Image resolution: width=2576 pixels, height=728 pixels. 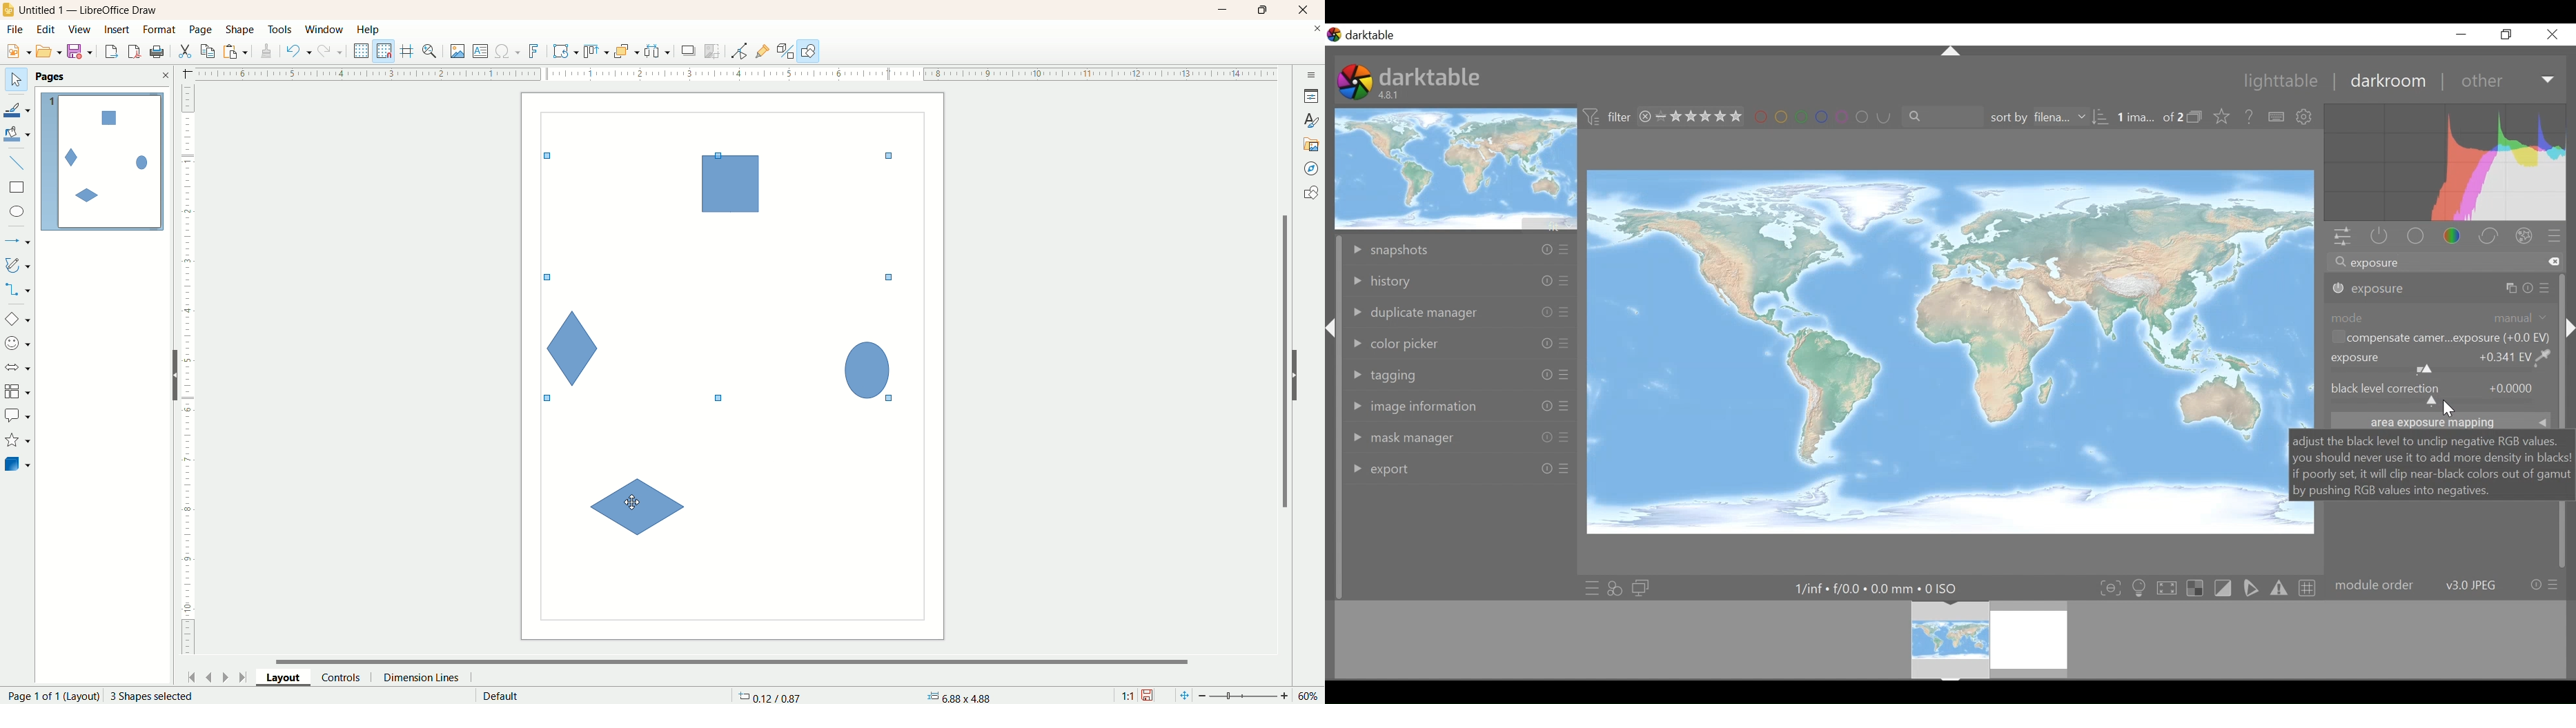 I want to click on line color, so click(x=18, y=108).